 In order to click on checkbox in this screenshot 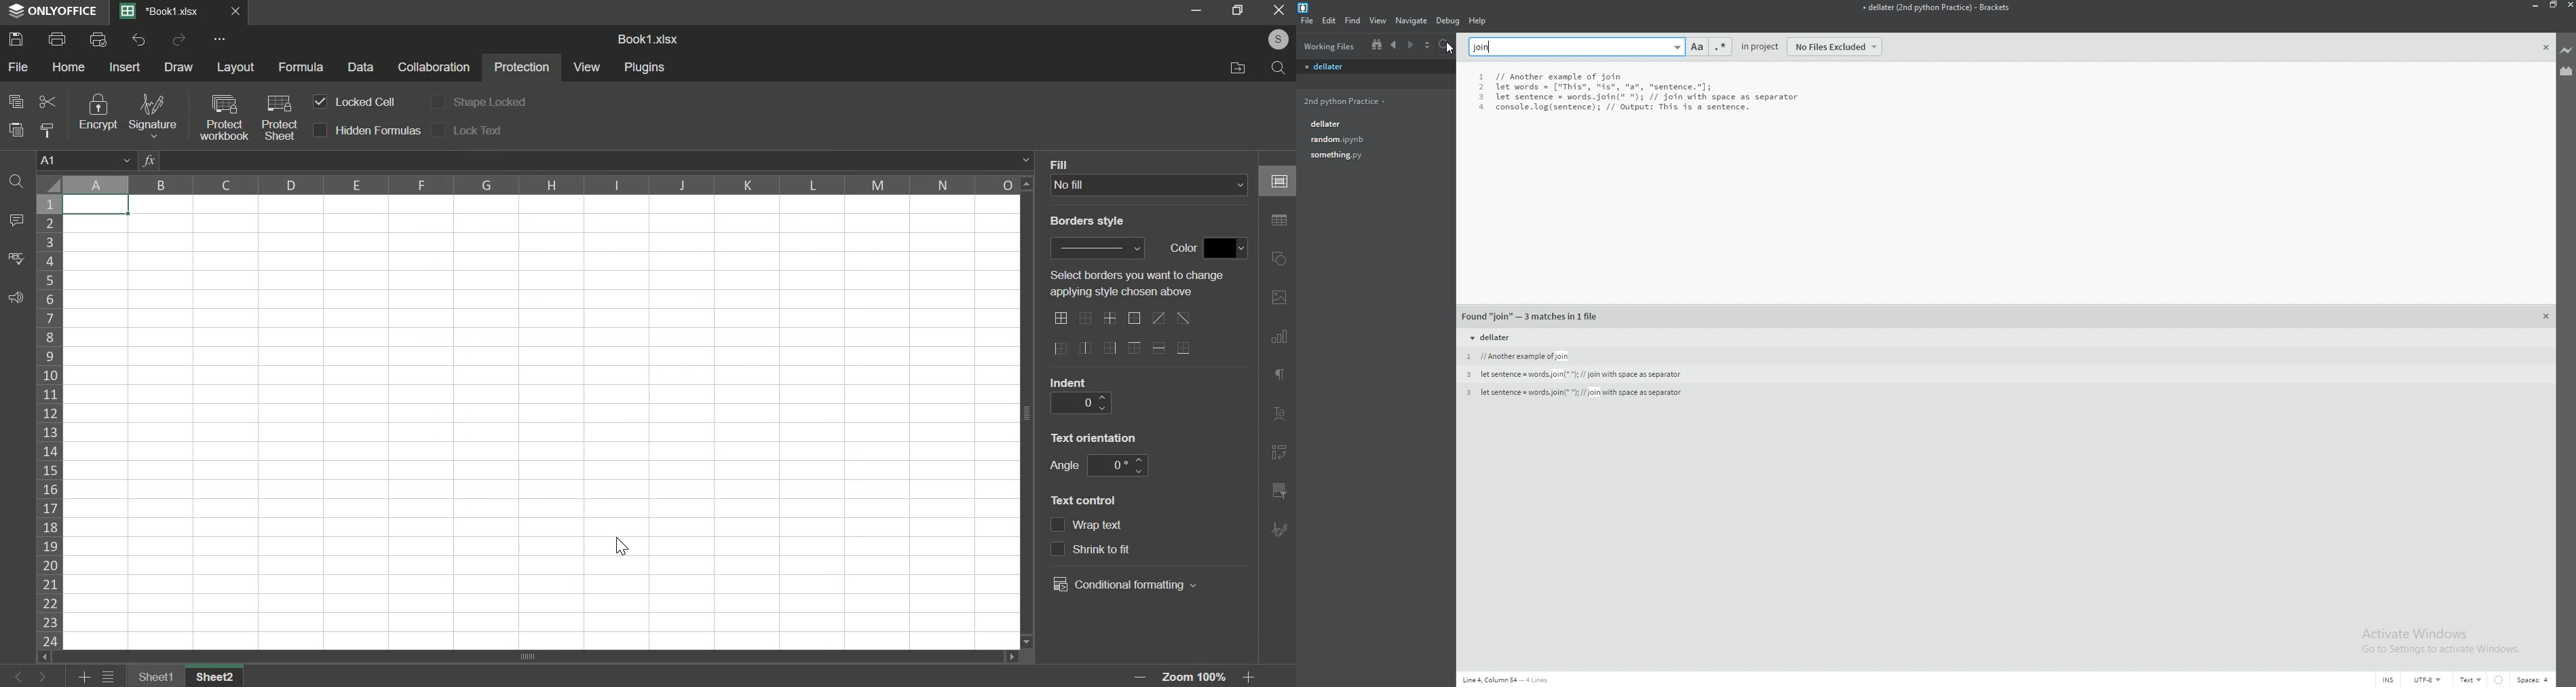, I will do `click(320, 102)`.